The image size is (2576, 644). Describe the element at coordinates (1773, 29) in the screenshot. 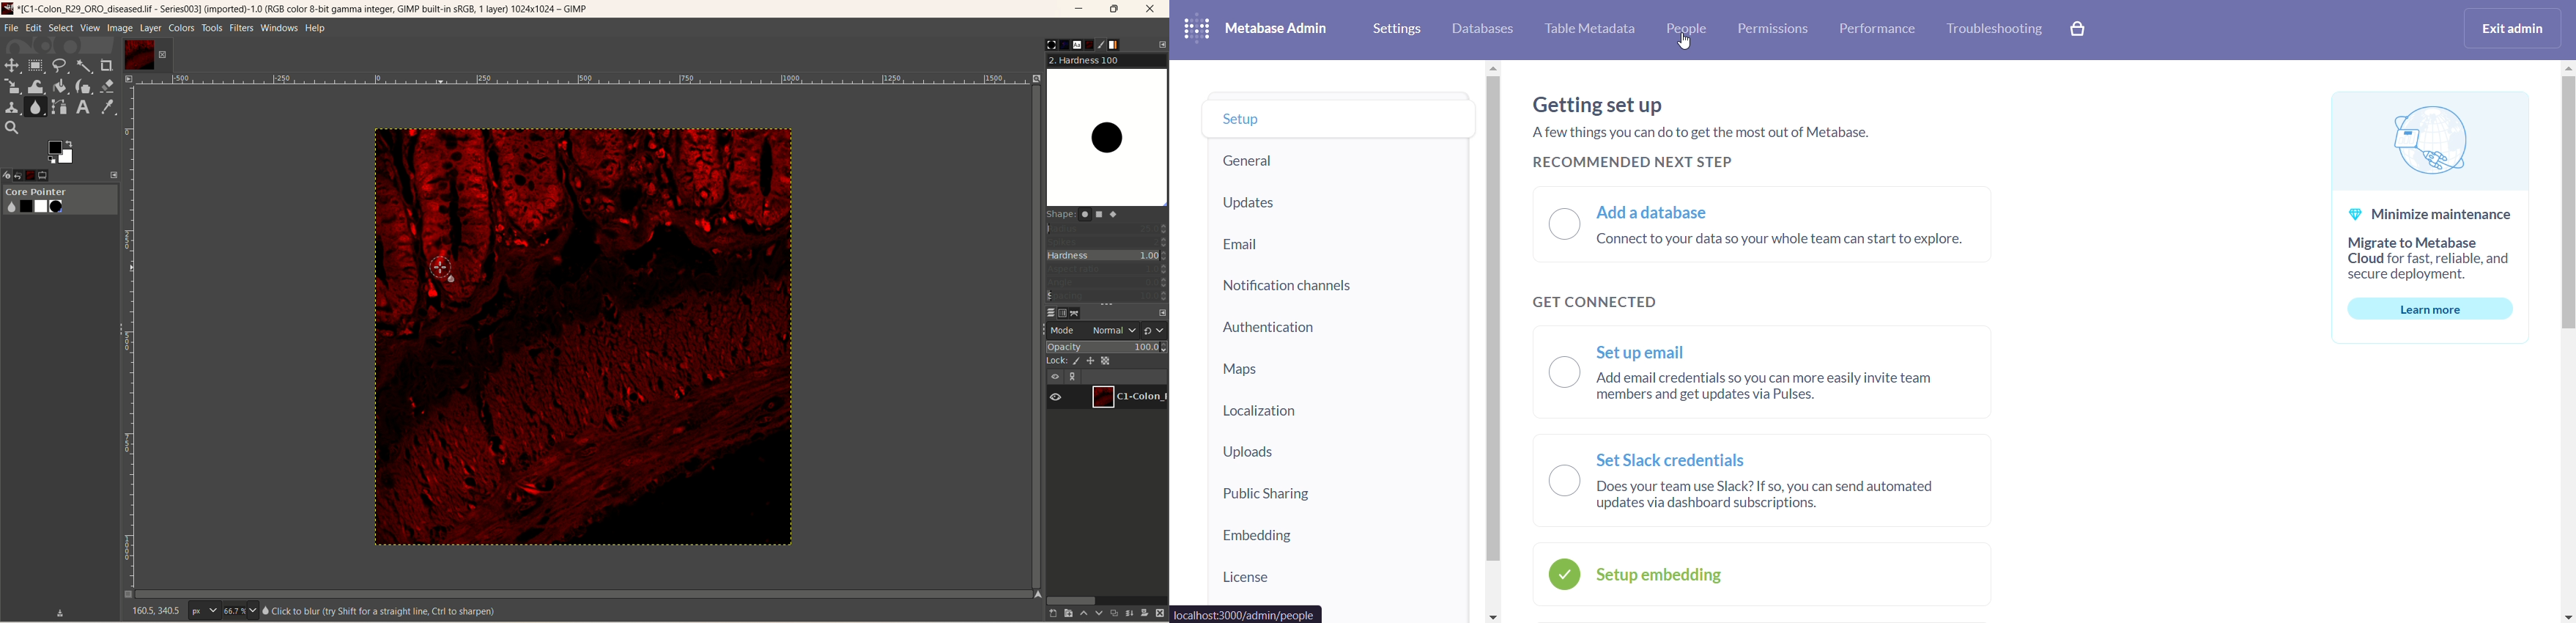

I see `permissions` at that location.